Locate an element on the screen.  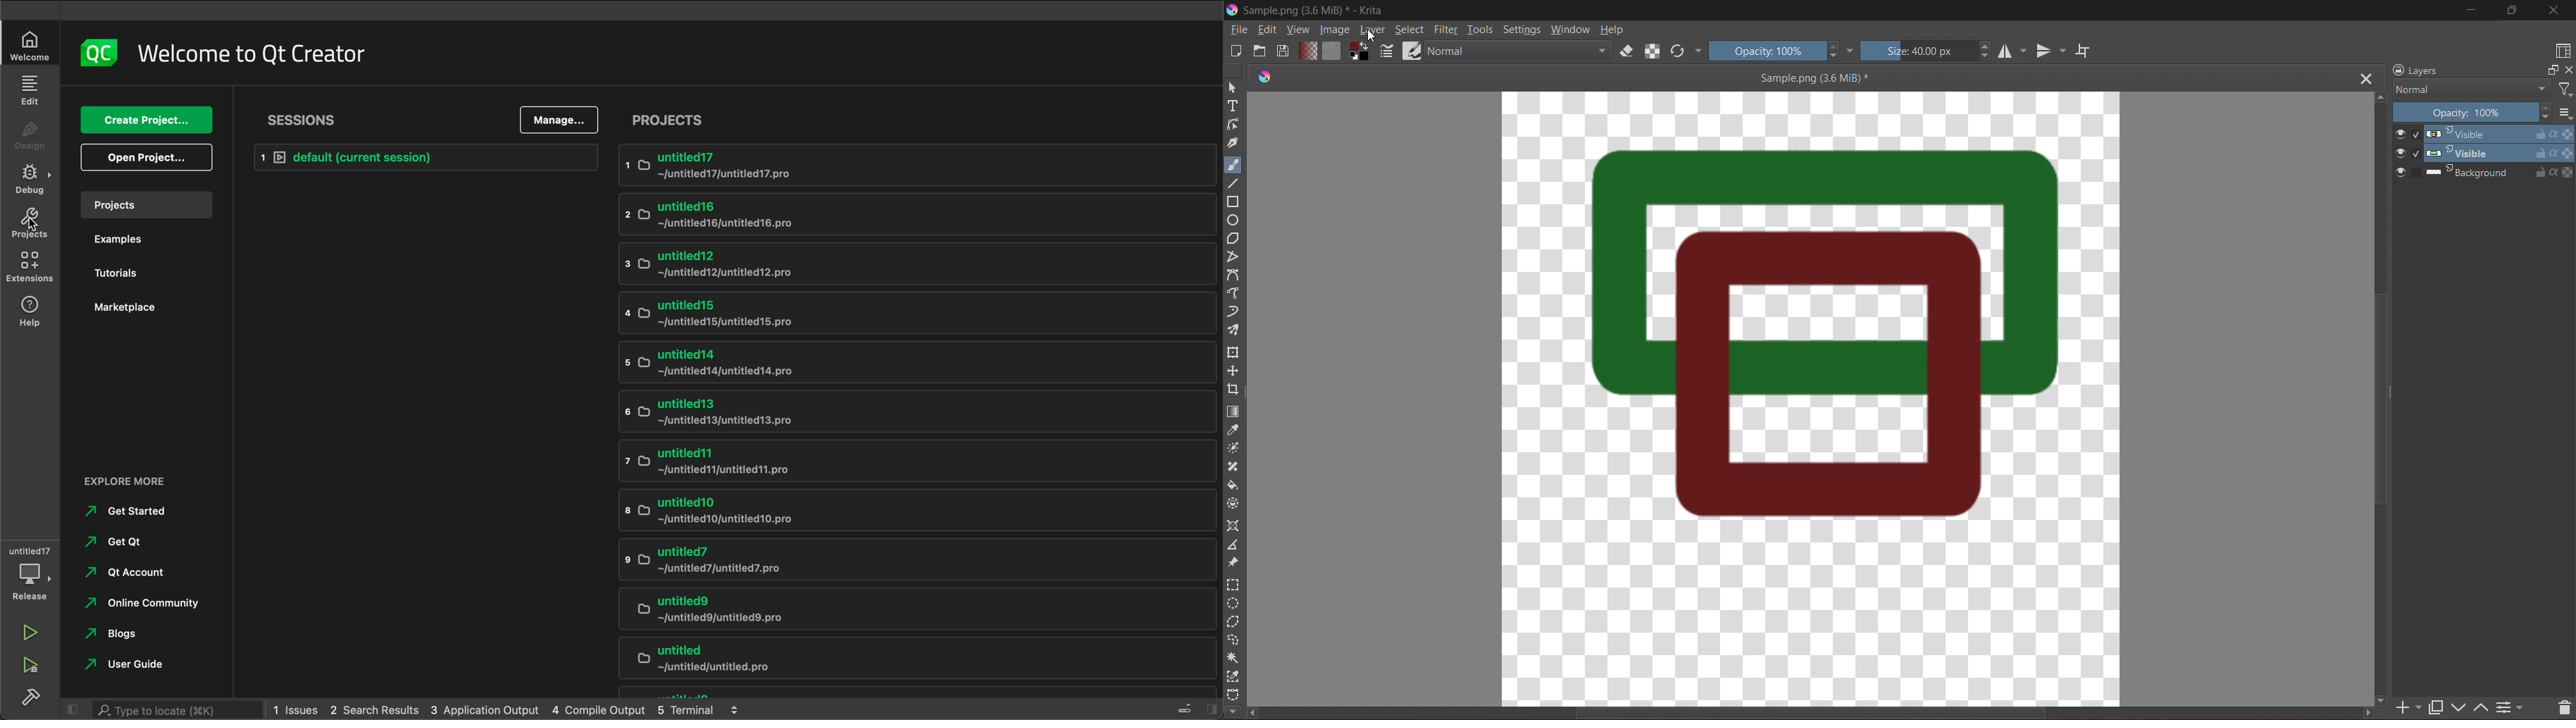
projects is located at coordinates (923, 120).